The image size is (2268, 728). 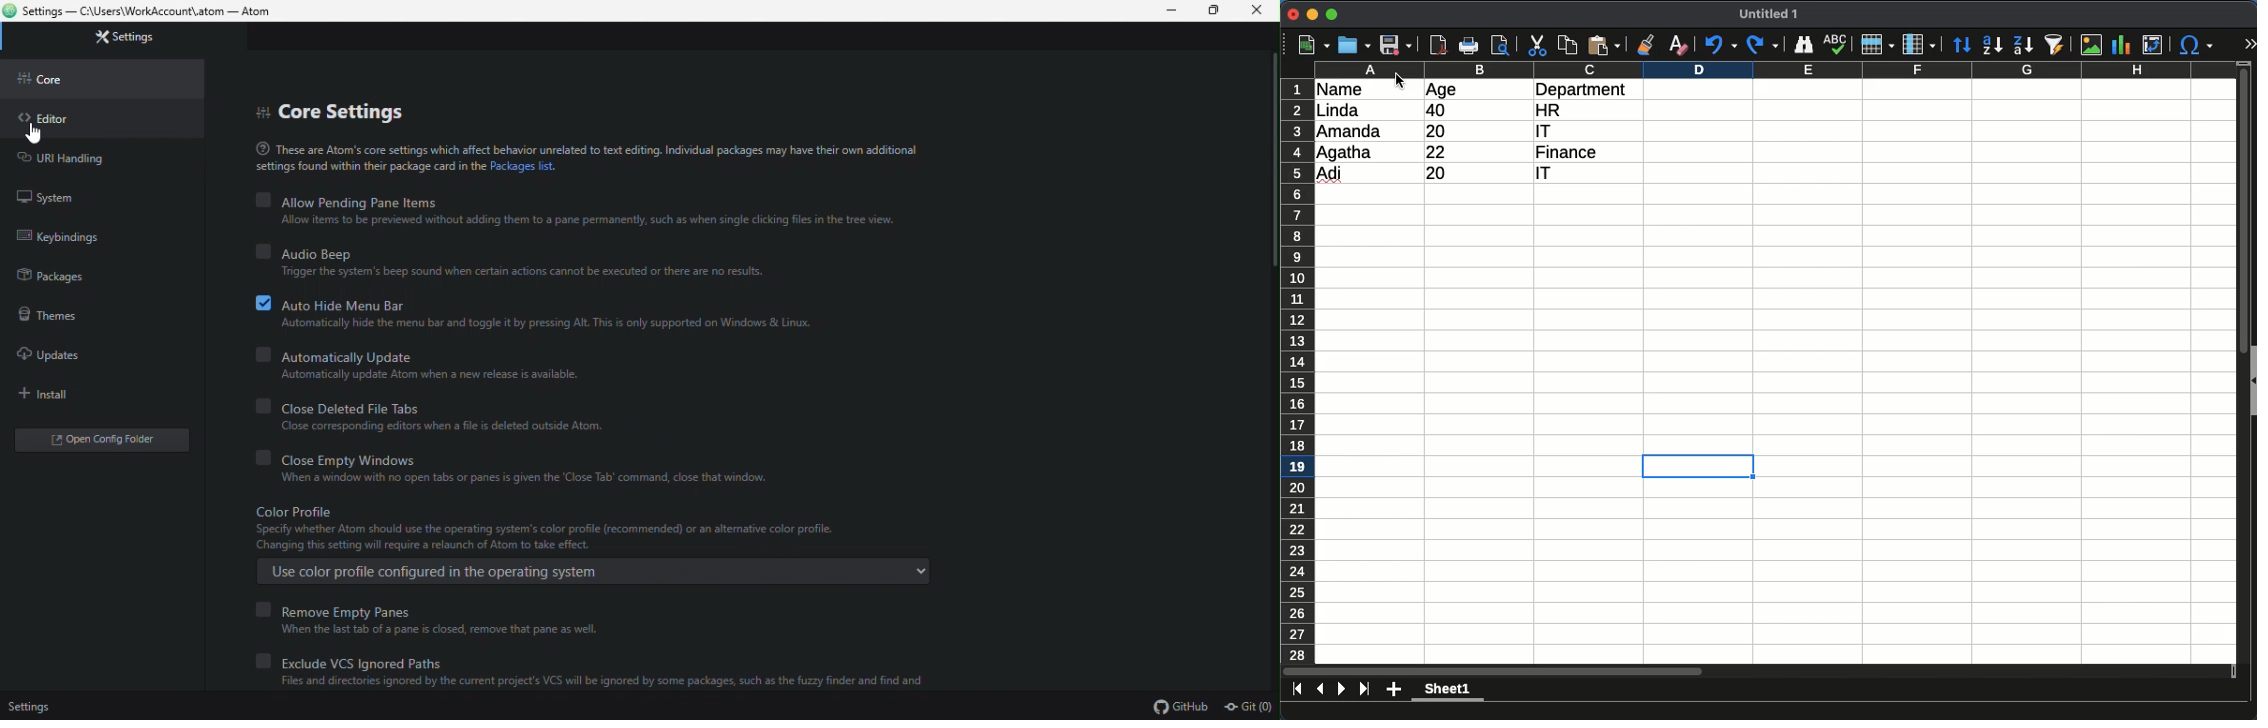 What do you see at coordinates (1504, 45) in the screenshot?
I see `page preview` at bounding box center [1504, 45].